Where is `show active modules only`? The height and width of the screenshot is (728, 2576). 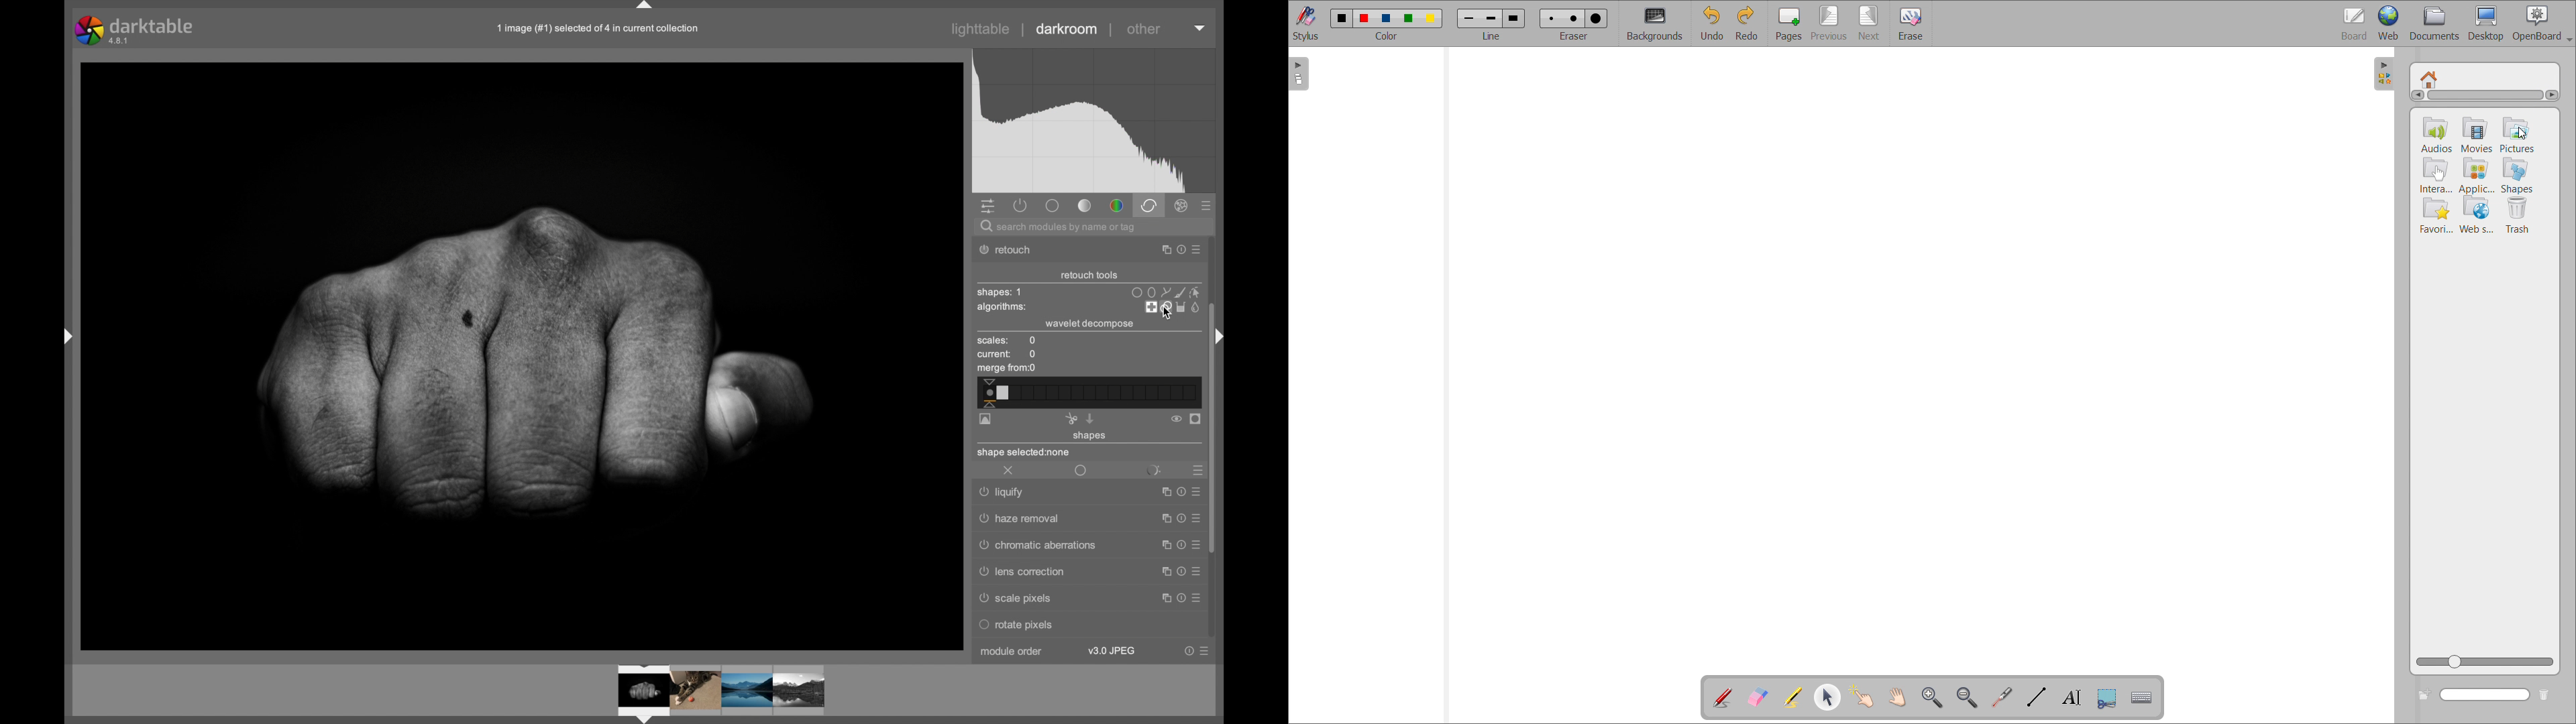 show active modules only is located at coordinates (1021, 205).